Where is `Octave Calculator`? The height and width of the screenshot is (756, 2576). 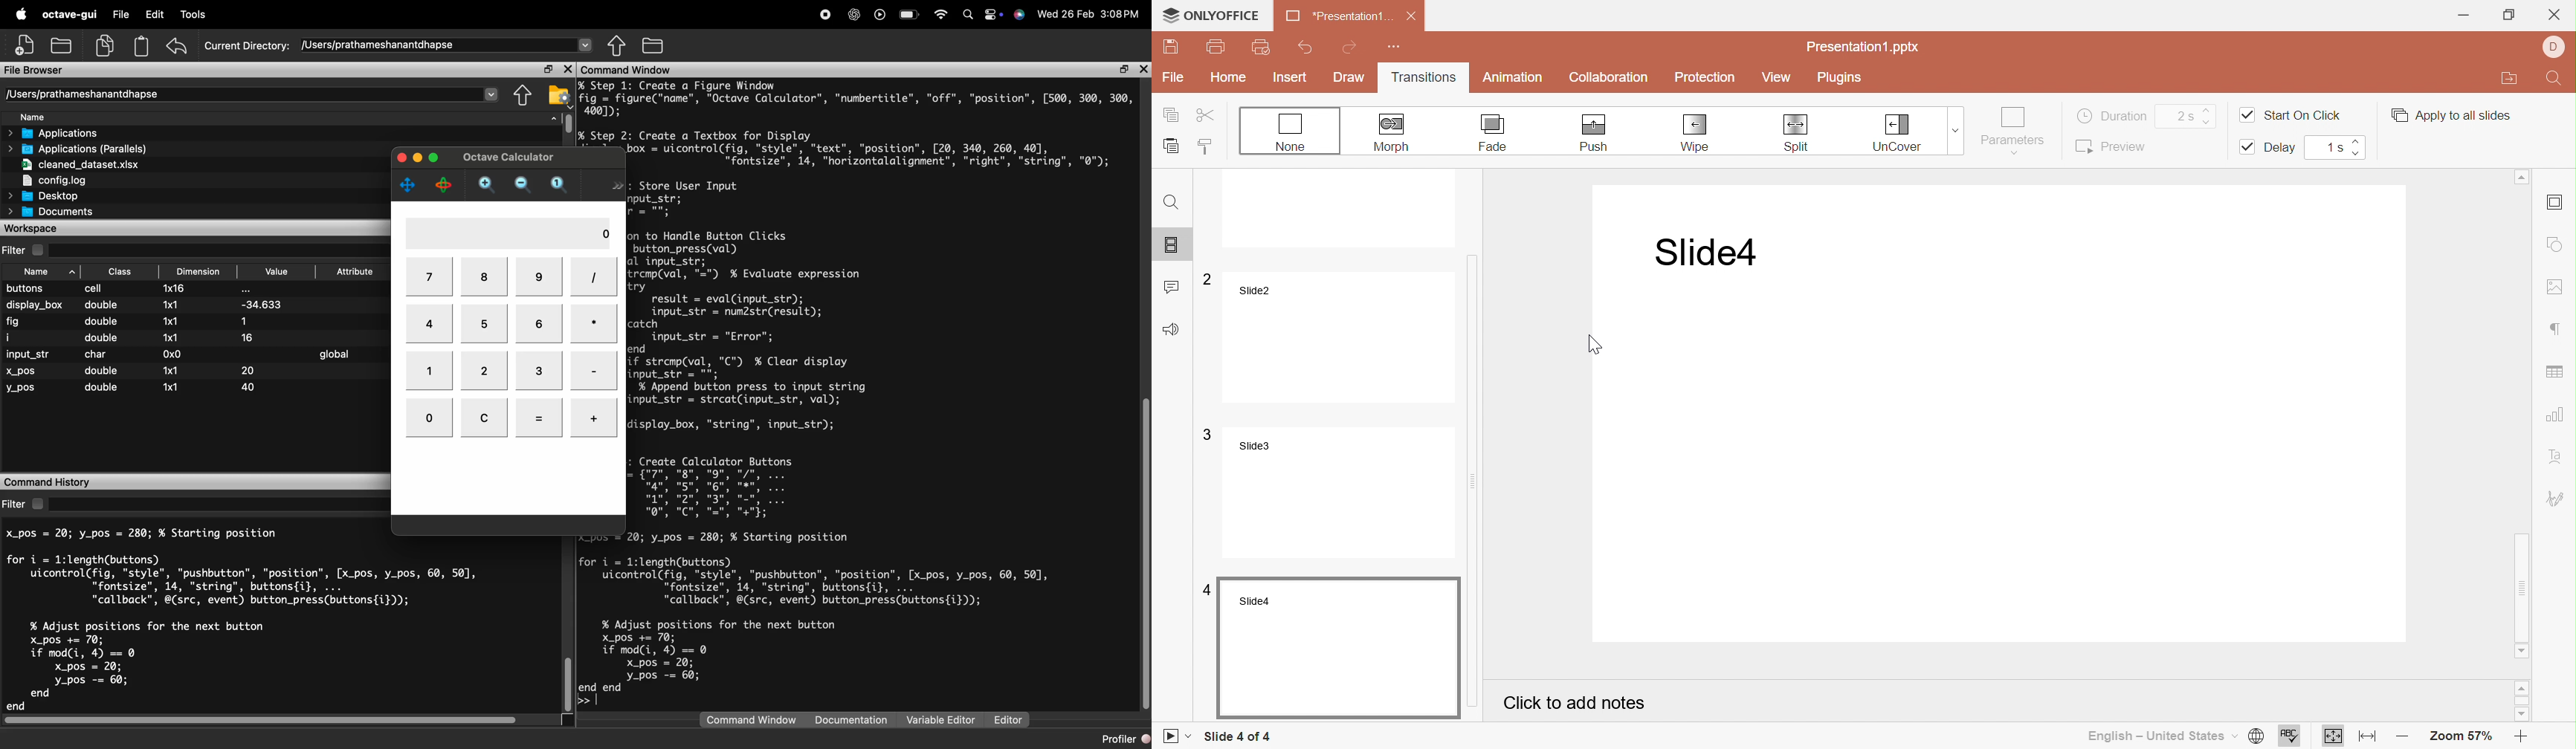
Octave Calculator is located at coordinates (507, 157).